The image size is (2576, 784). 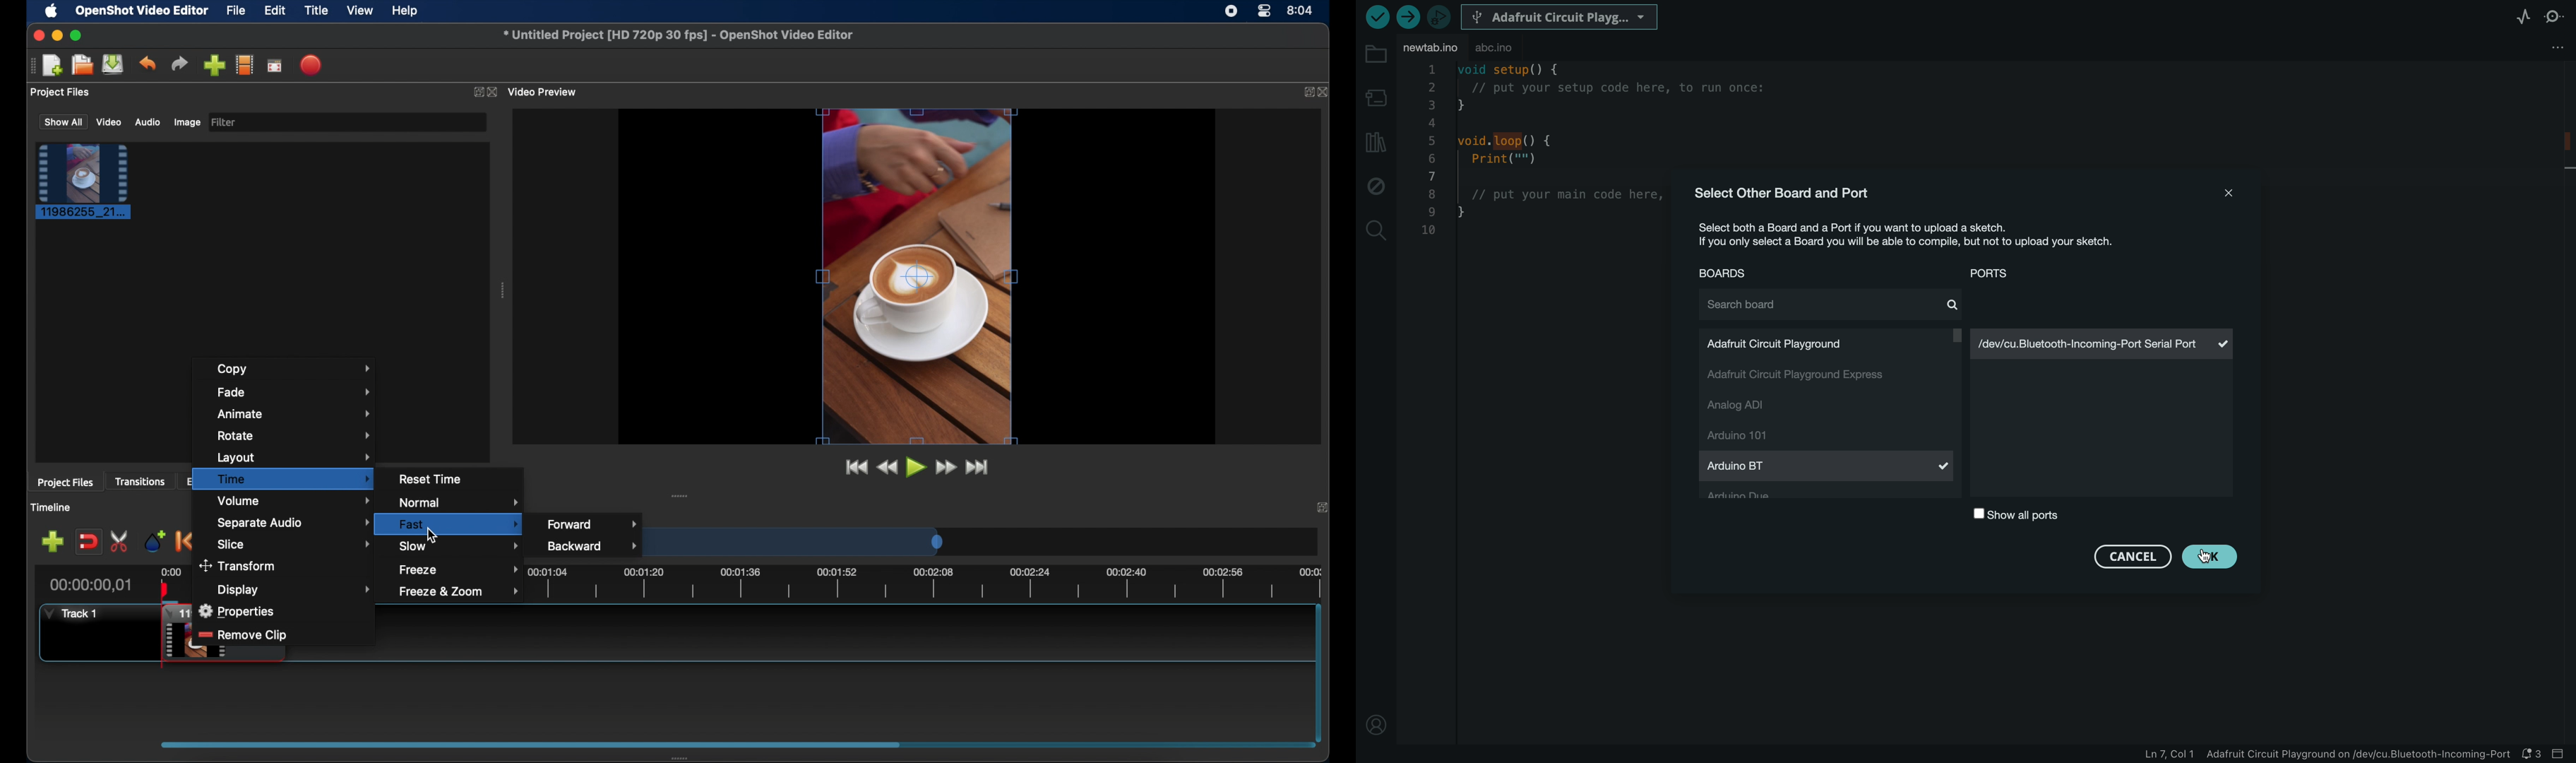 I want to click on file name, so click(x=678, y=33).